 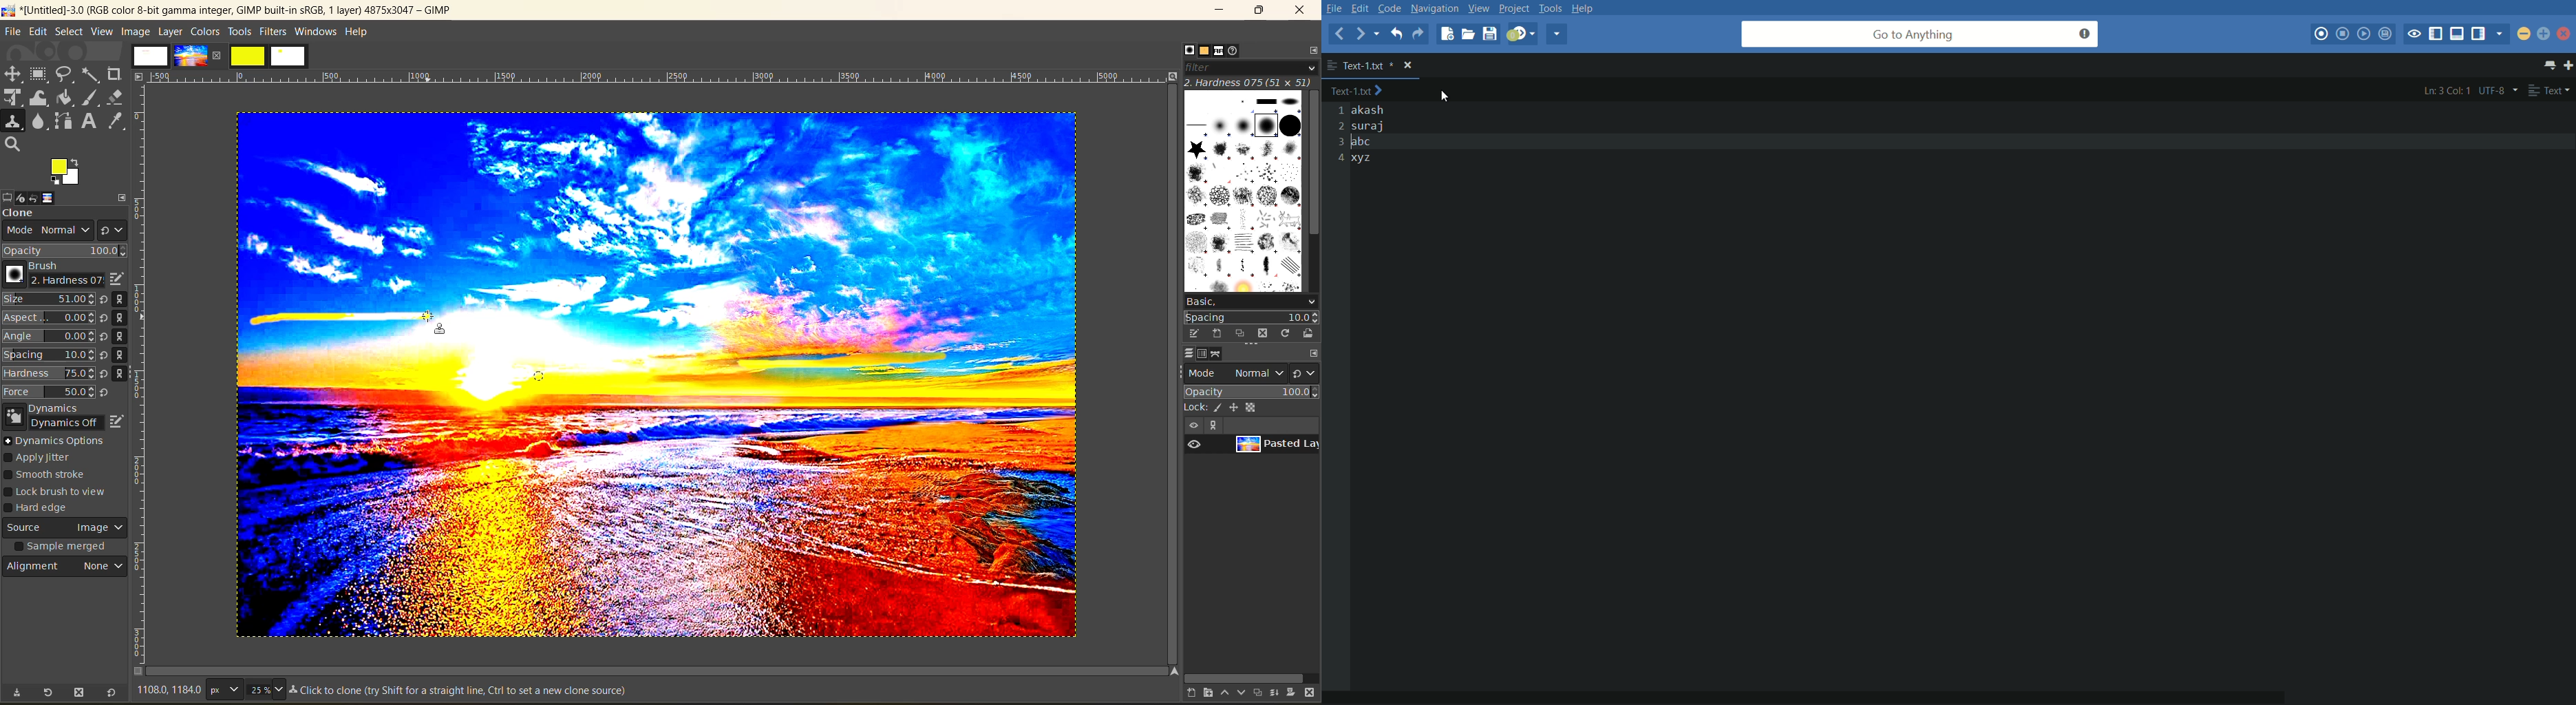 I want to click on horizontal scroll bar, so click(x=1831, y=689).